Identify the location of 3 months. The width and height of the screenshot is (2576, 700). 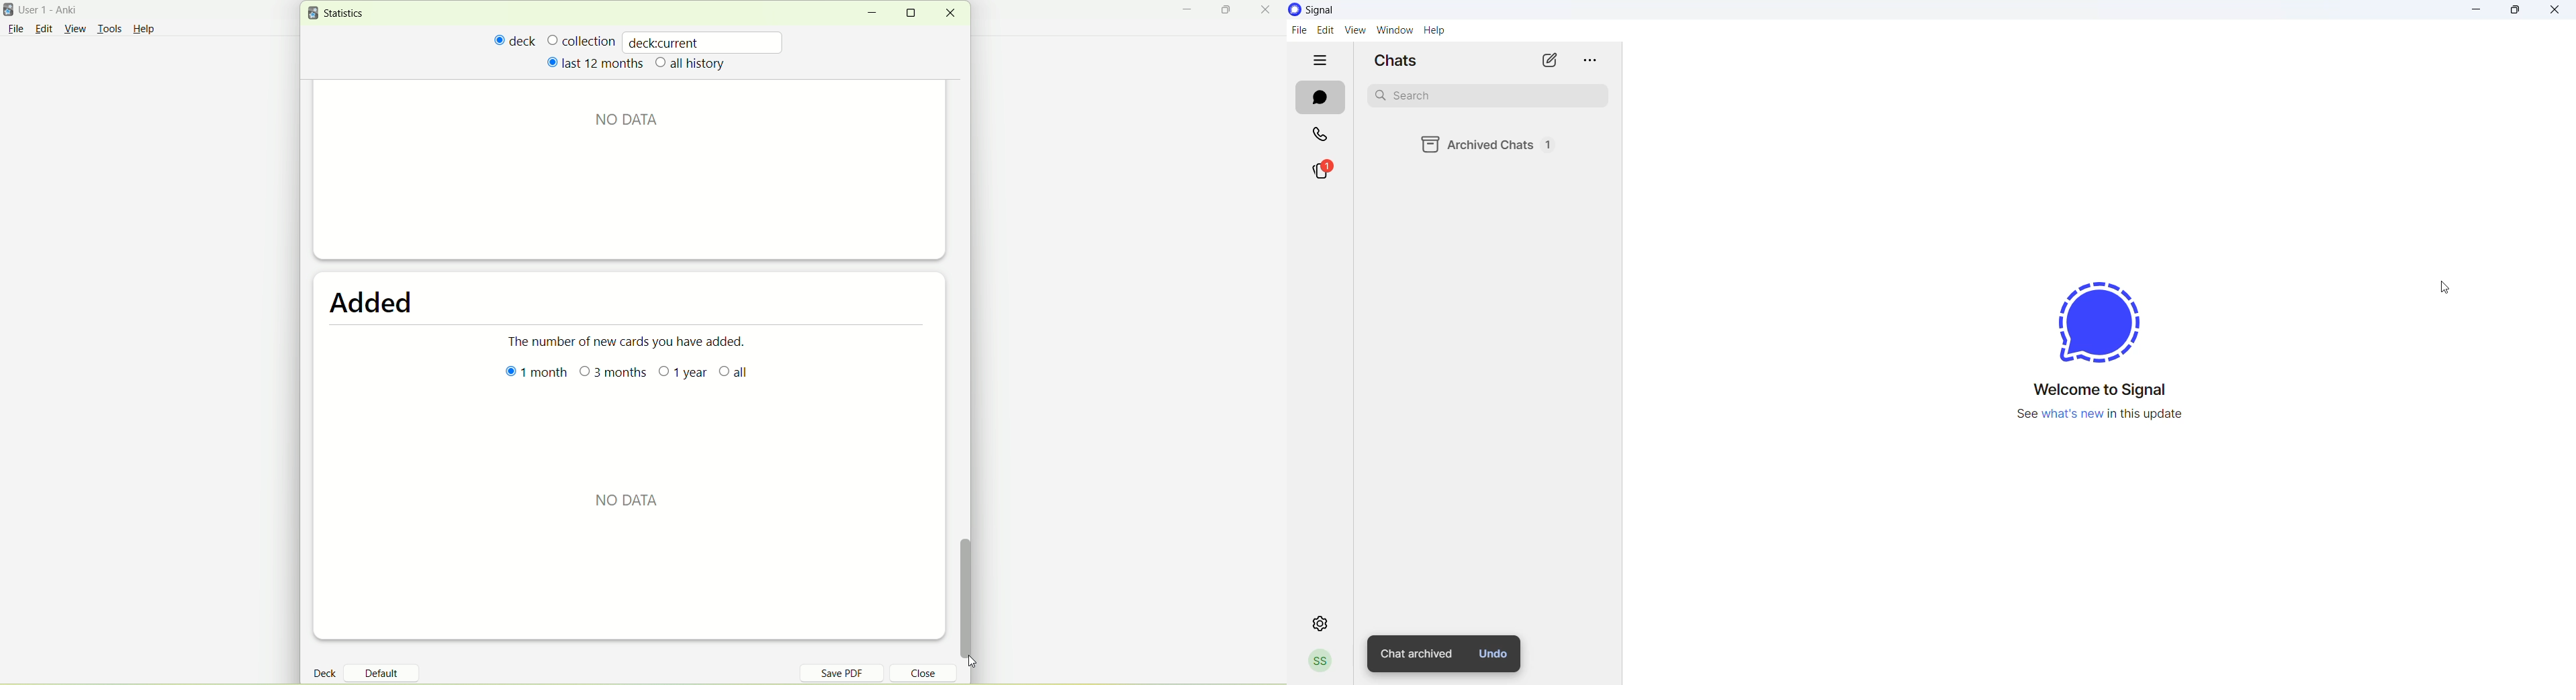
(616, 374).